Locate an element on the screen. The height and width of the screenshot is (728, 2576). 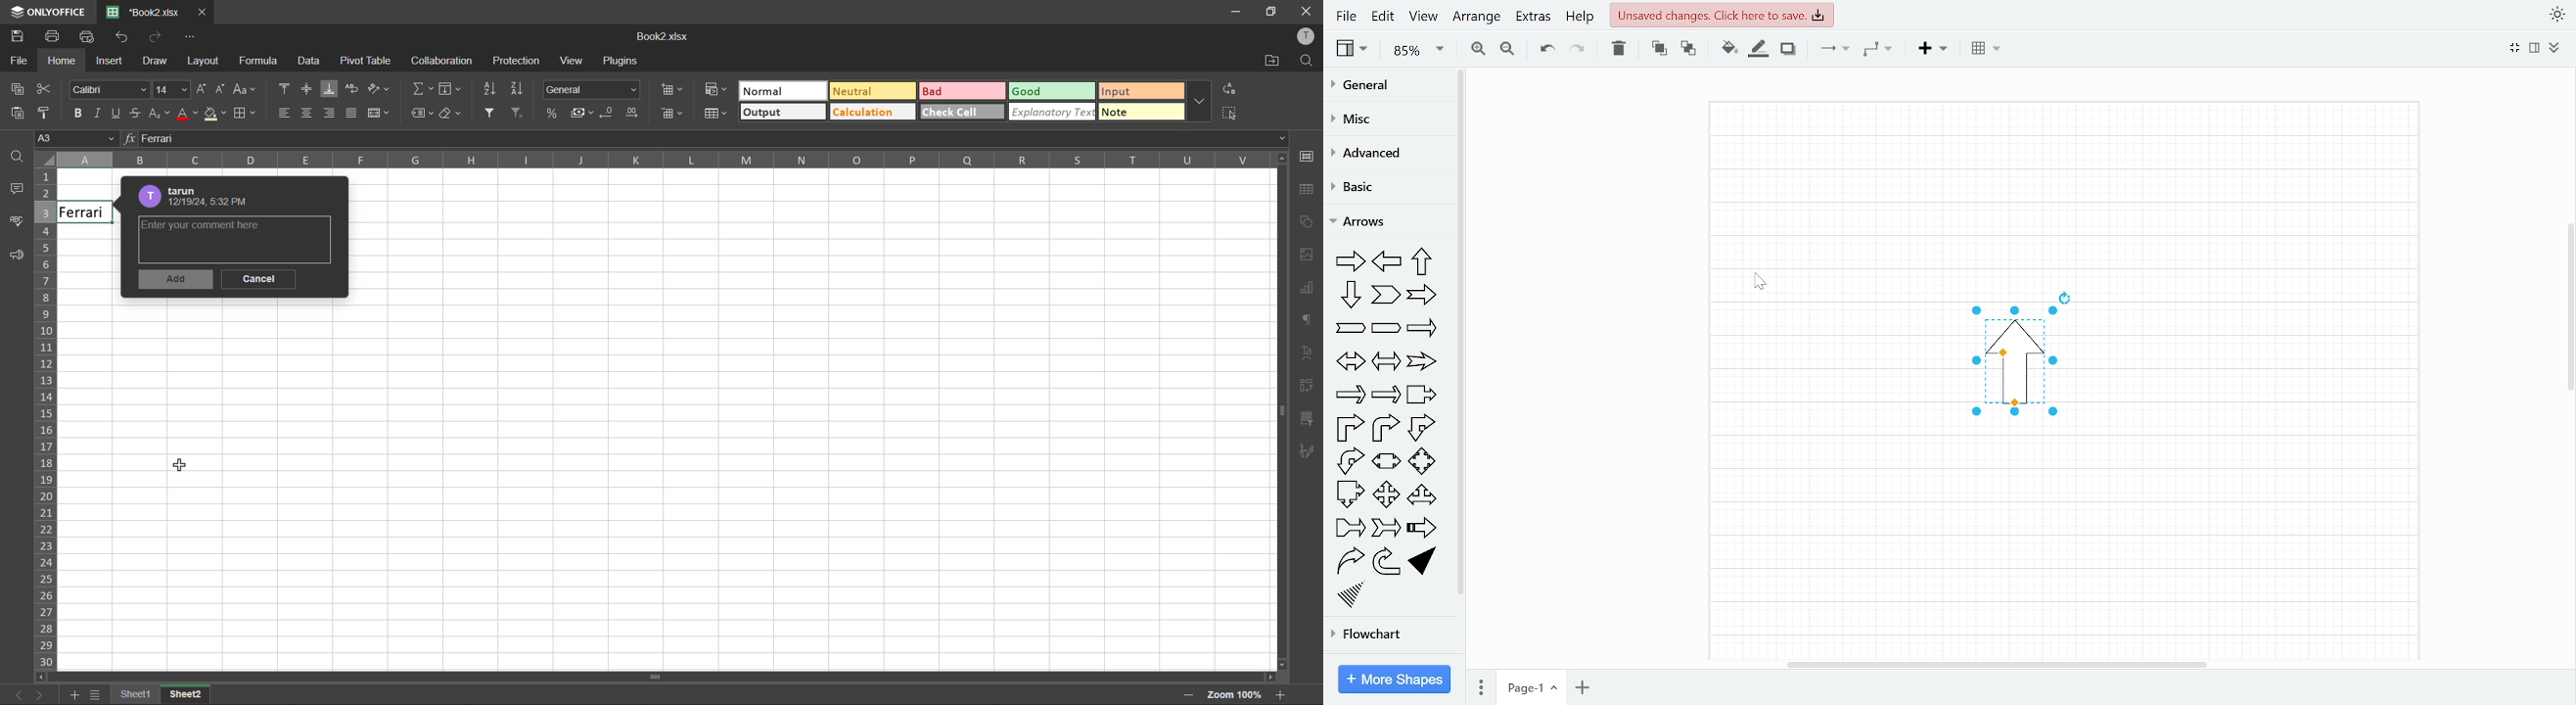
strikethrough is located at coordinates (139, 115).